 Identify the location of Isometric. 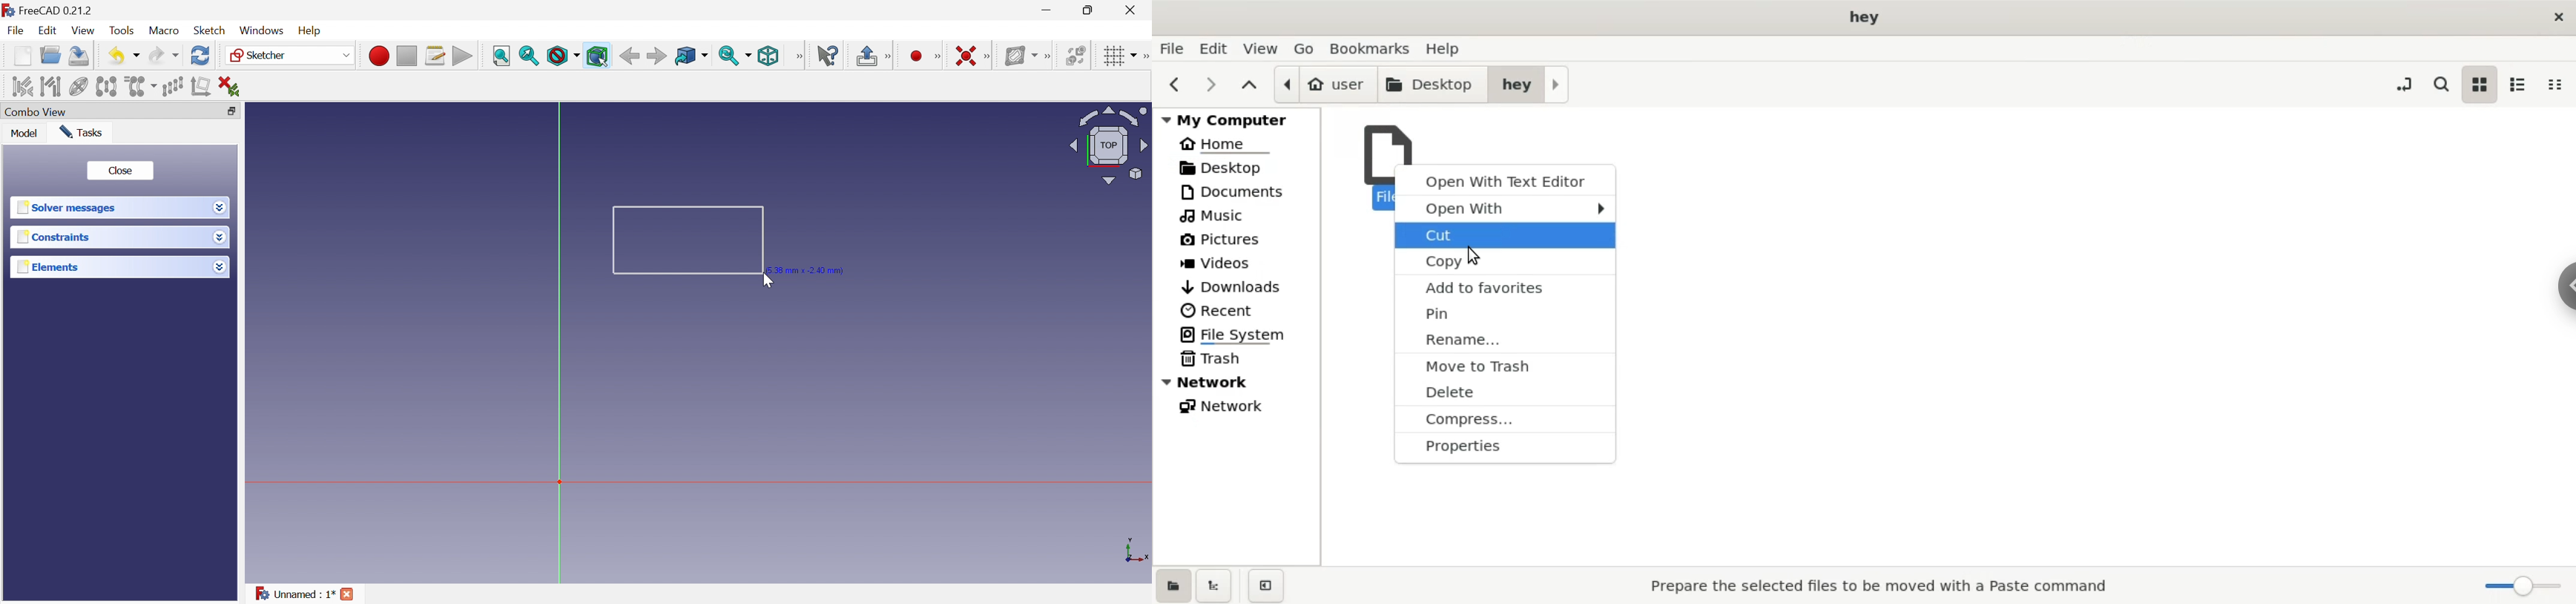
(771, 55).